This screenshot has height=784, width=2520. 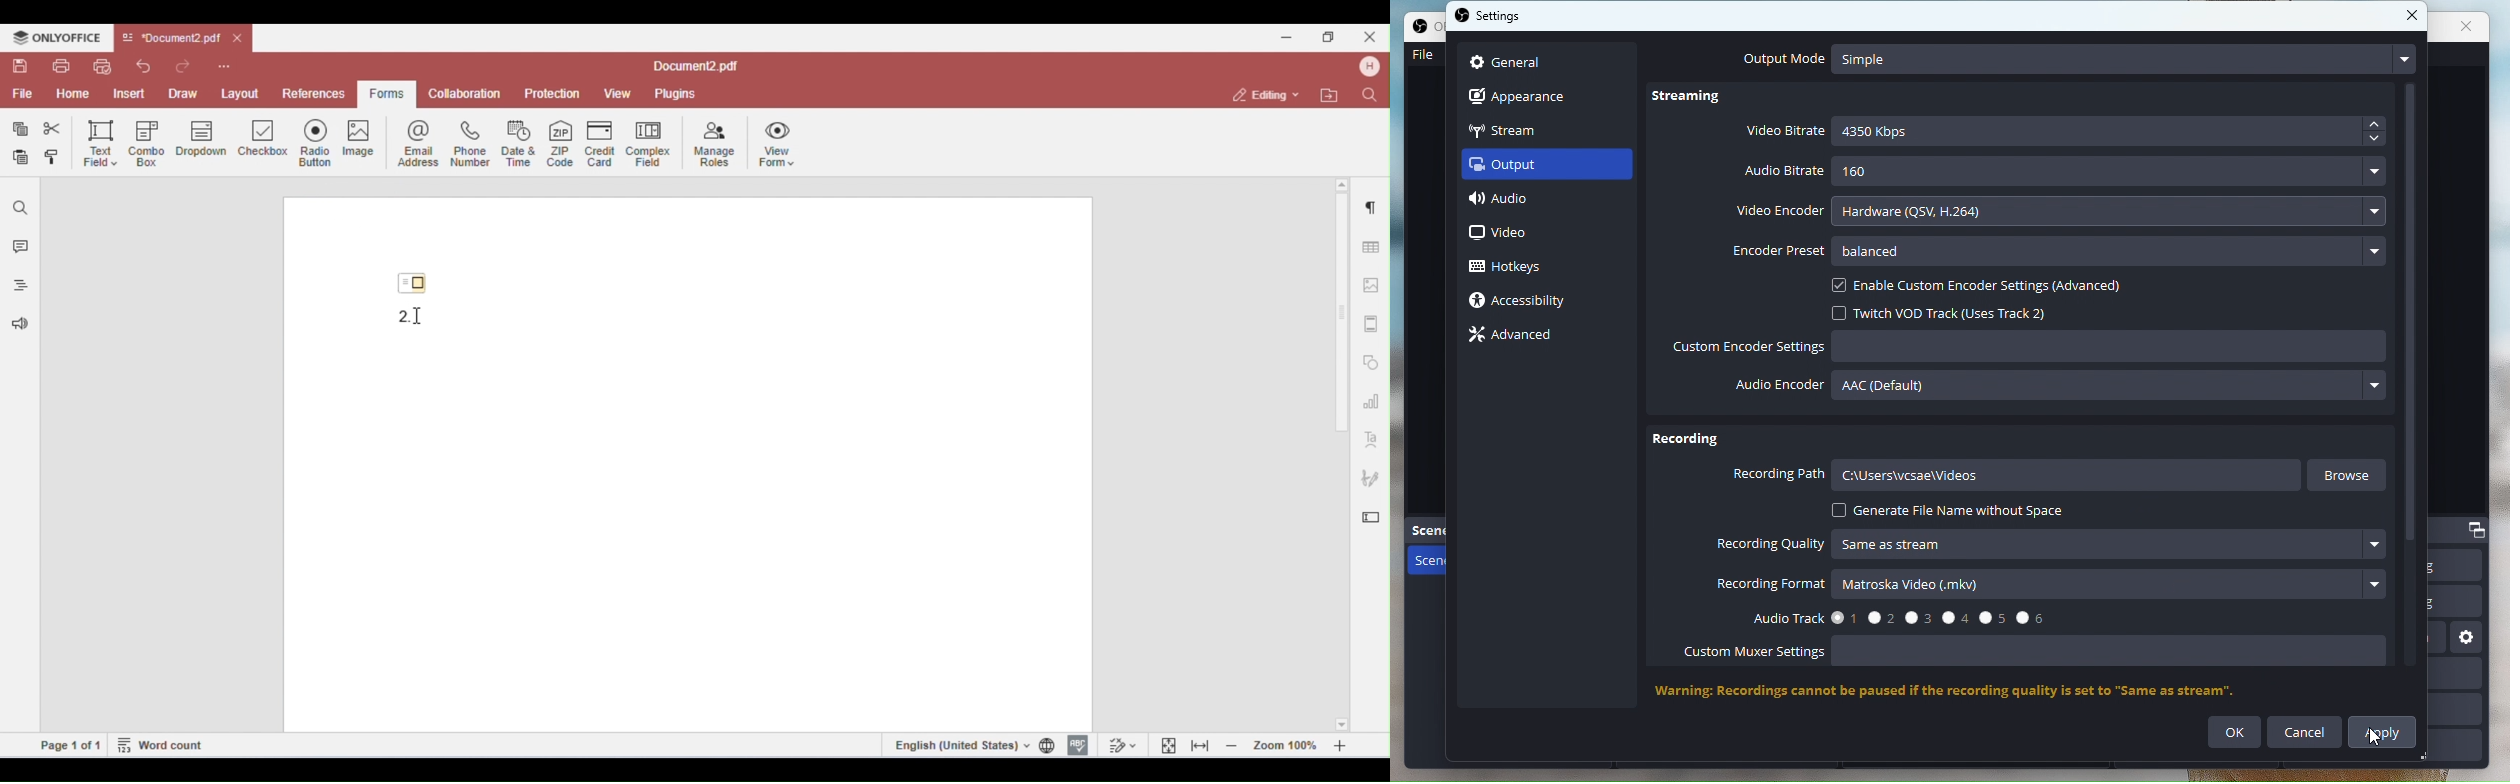 I want to click on Output Mode, so click(x=2075, y=59).